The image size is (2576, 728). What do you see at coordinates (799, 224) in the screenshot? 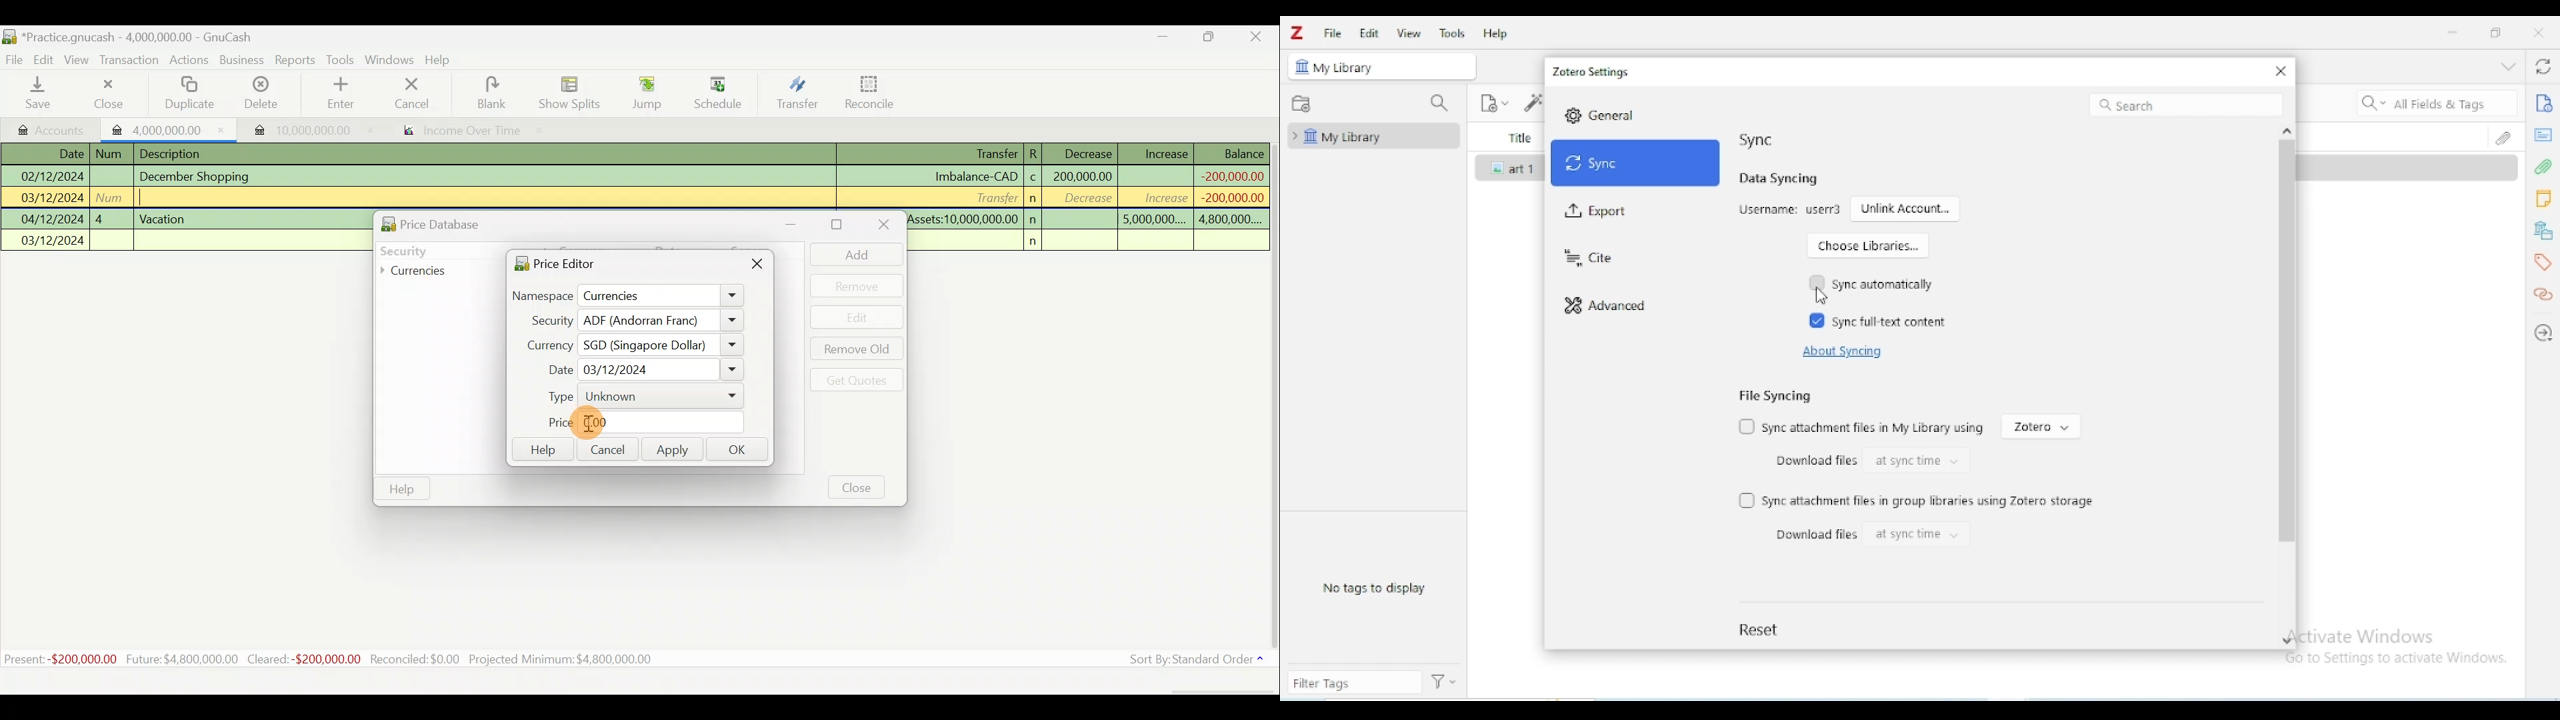
I see `Minimise` at bounding box center [799, 224].